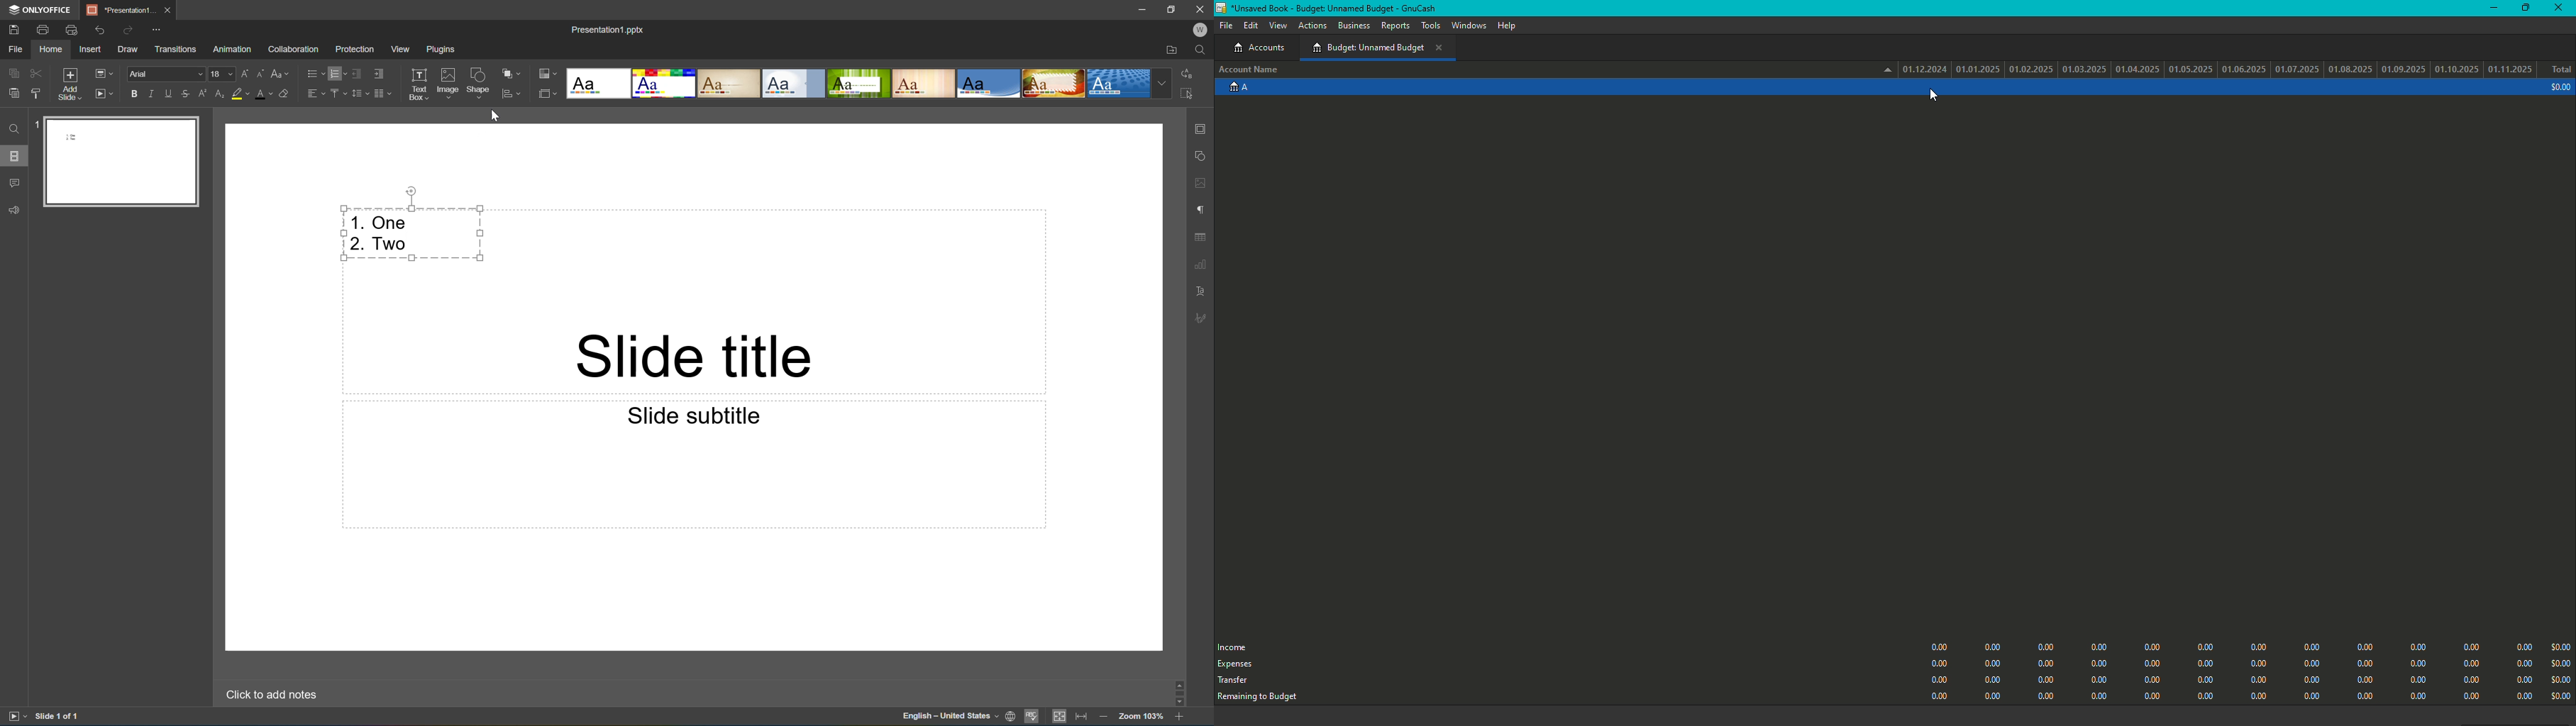 Image resolution: width=2576 pixels, height=728 pixels. Describe the element at coordinates (204, 95) in the screenshot. I see `Superscript` at that location.